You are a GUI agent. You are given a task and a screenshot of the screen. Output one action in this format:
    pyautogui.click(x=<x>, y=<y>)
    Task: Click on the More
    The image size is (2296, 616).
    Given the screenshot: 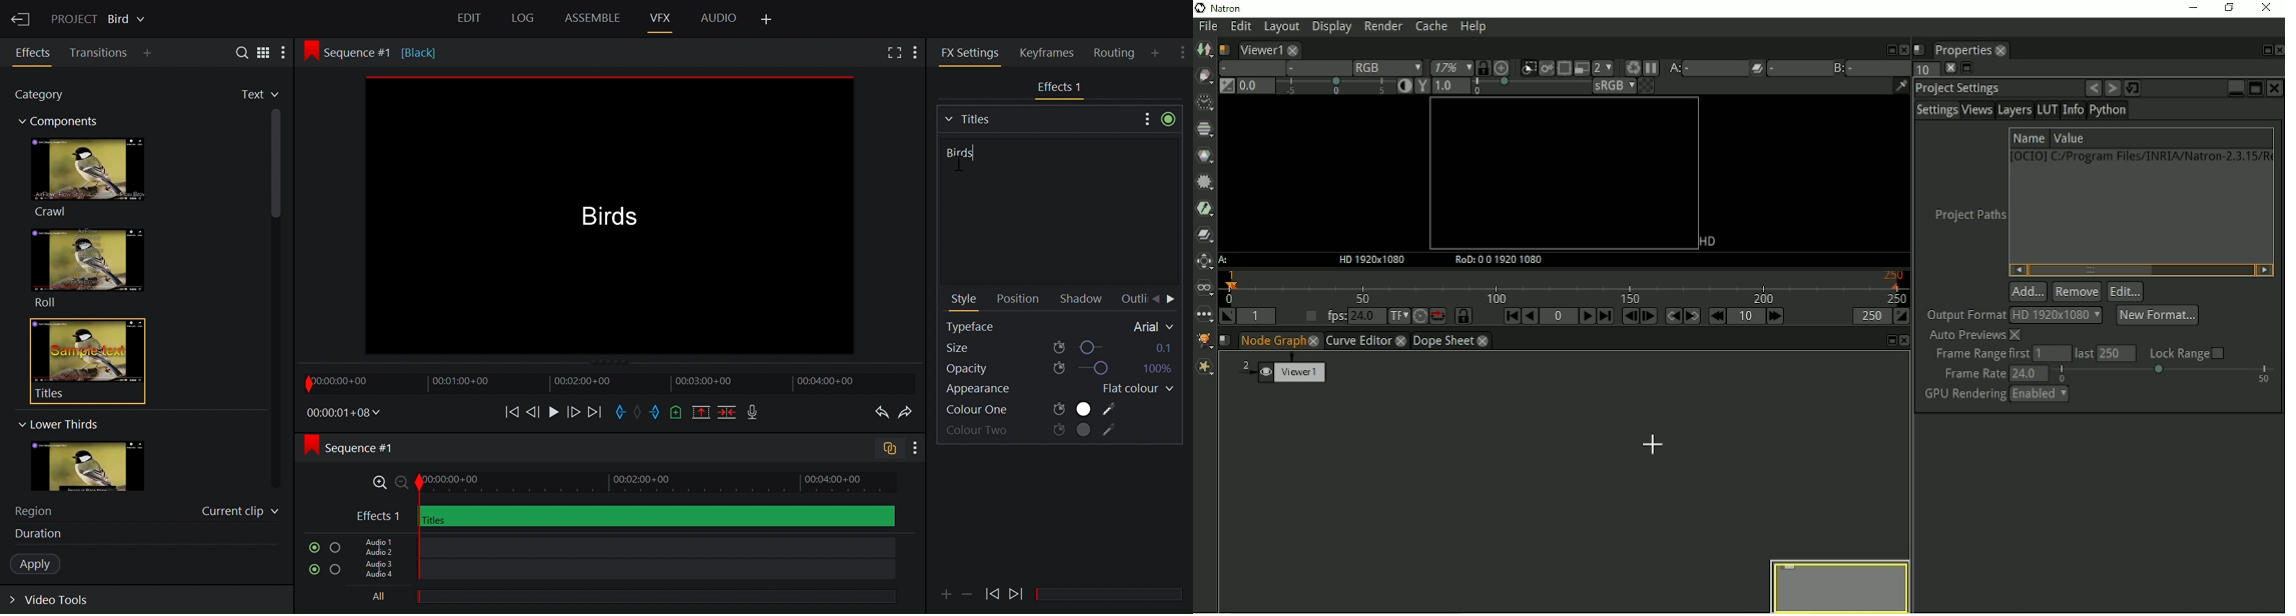 What is the action you would take?
    pyautogui.click(x=288, y=53)
    